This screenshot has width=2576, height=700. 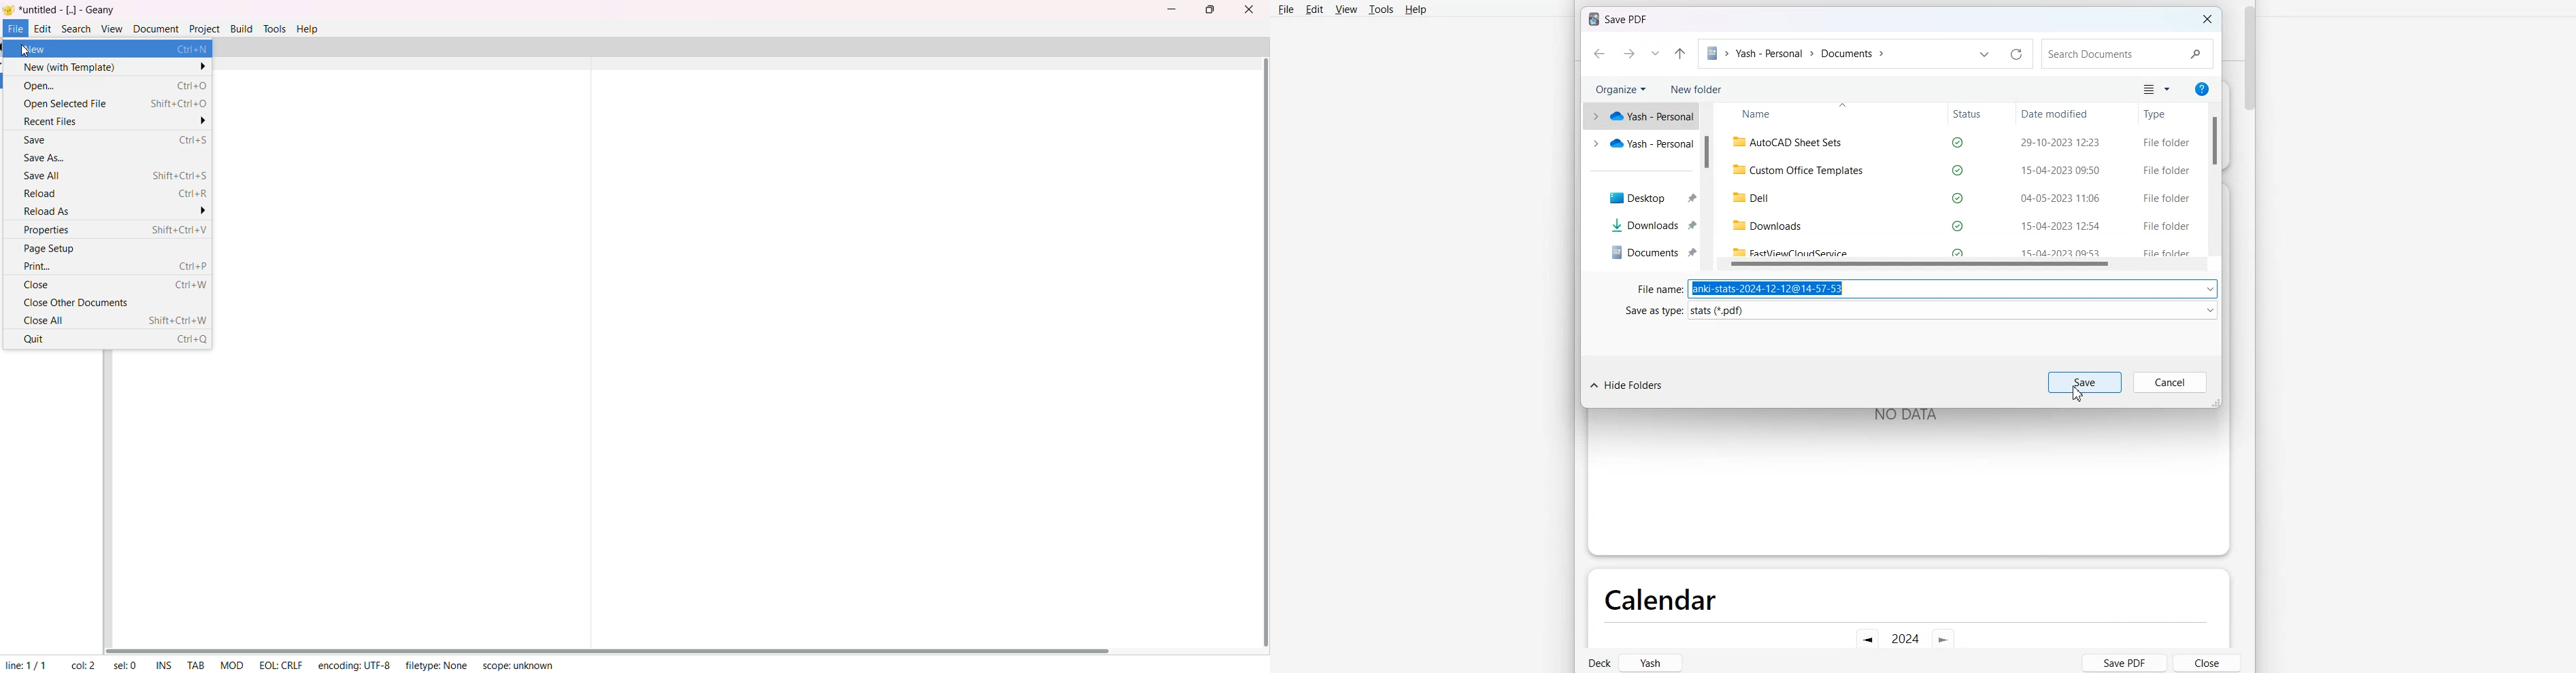 I want to click on Status, so click(x=1981, y=112).